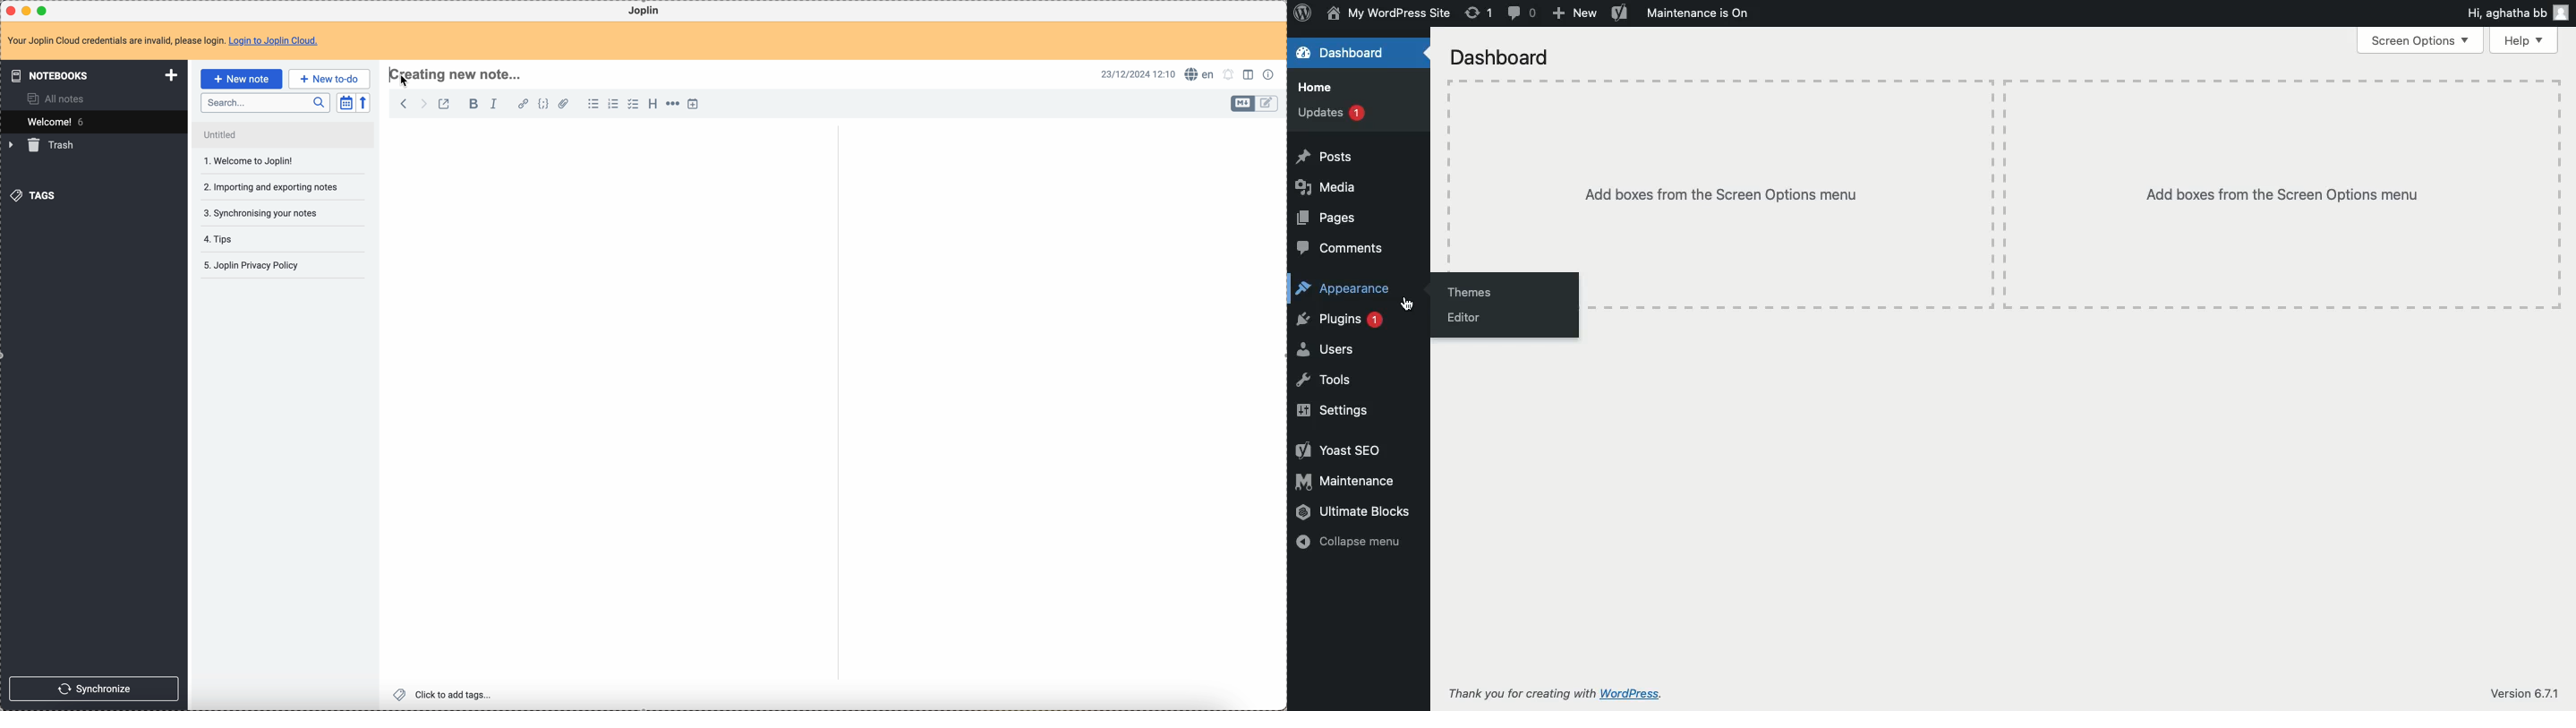 The width and height of the screenshot is (2576, 728). I want to click on Hi user, so click(2519, 15).